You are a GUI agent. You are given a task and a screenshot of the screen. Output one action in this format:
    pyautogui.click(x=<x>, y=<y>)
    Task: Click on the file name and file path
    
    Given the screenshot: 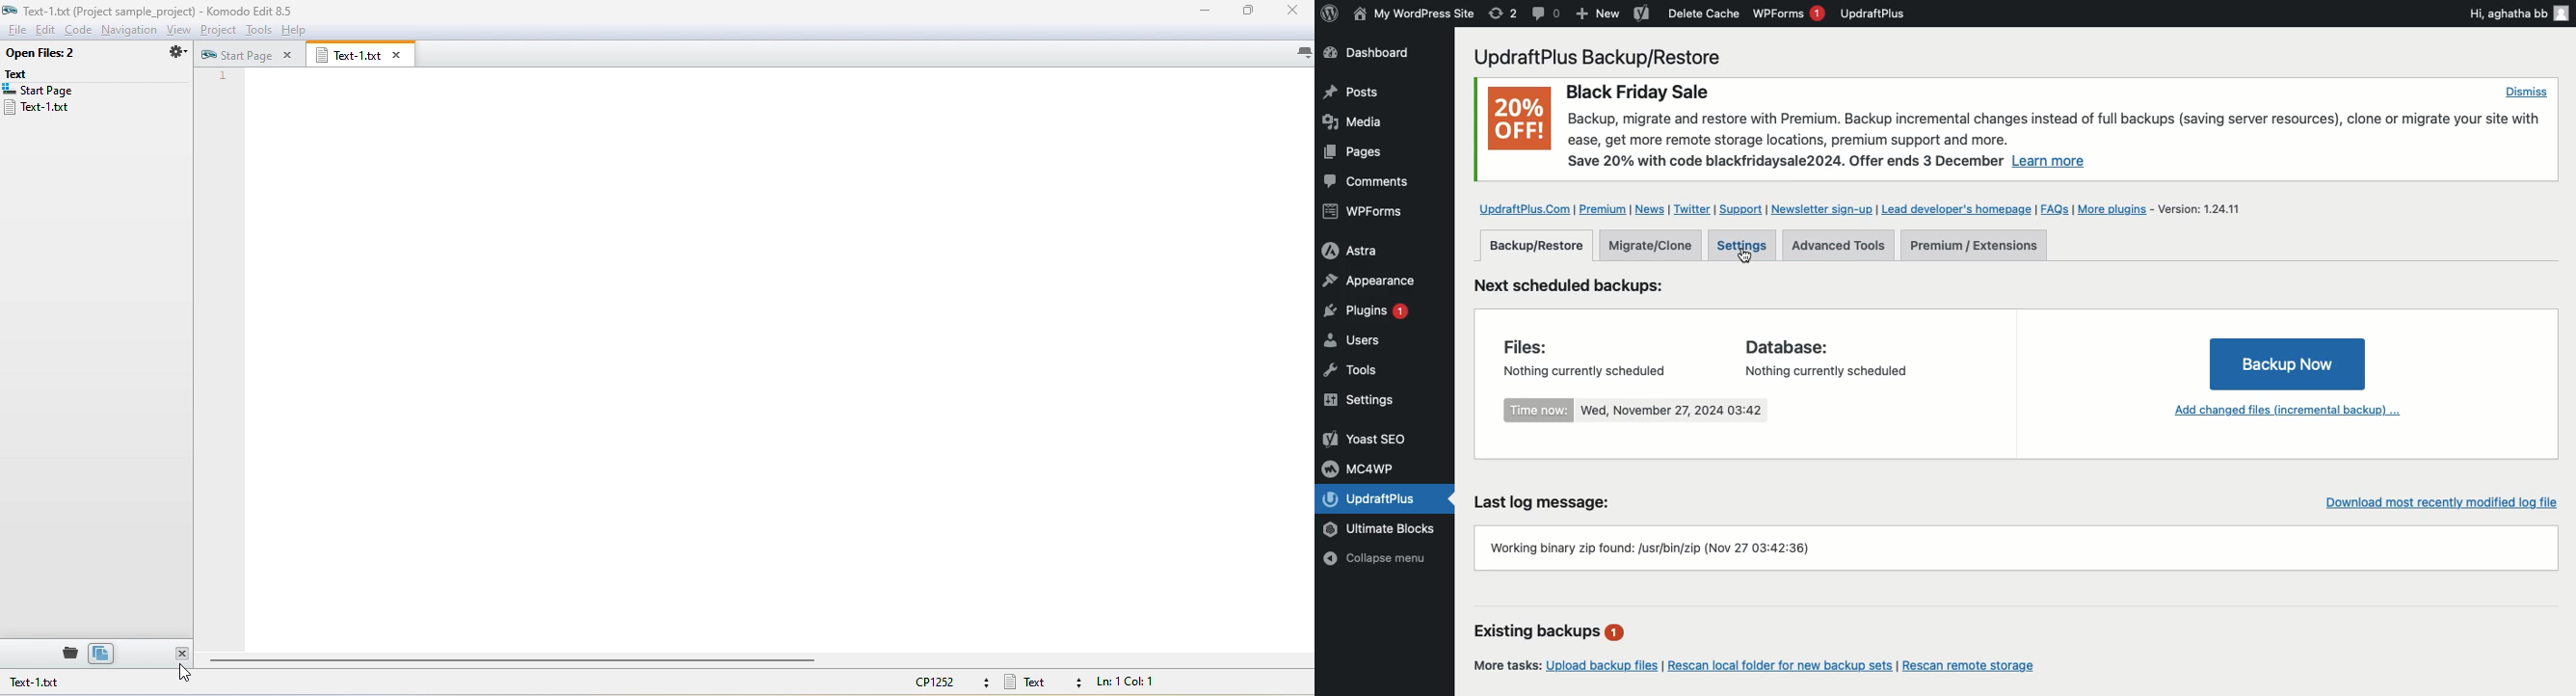 What is the action you would take?
    pyautogui.click(x=109, y=11)
    